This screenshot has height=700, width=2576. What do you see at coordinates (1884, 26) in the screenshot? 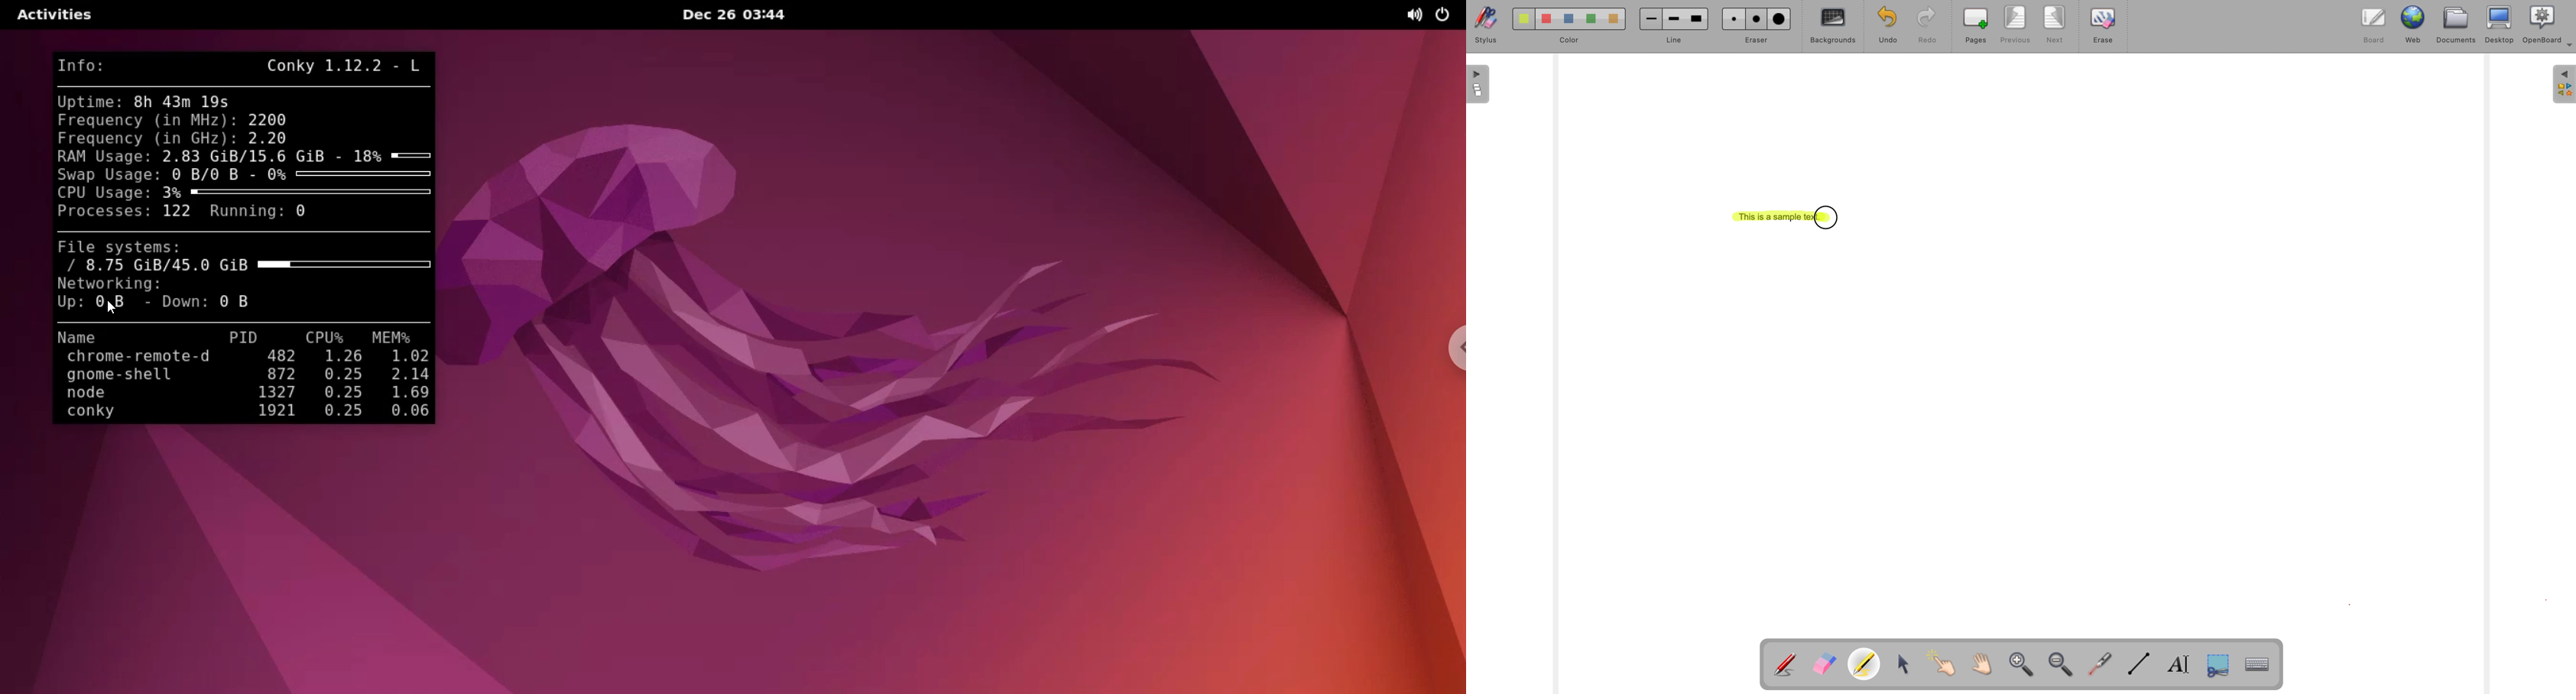
I see `undo` at bounding box center [1884, 26].